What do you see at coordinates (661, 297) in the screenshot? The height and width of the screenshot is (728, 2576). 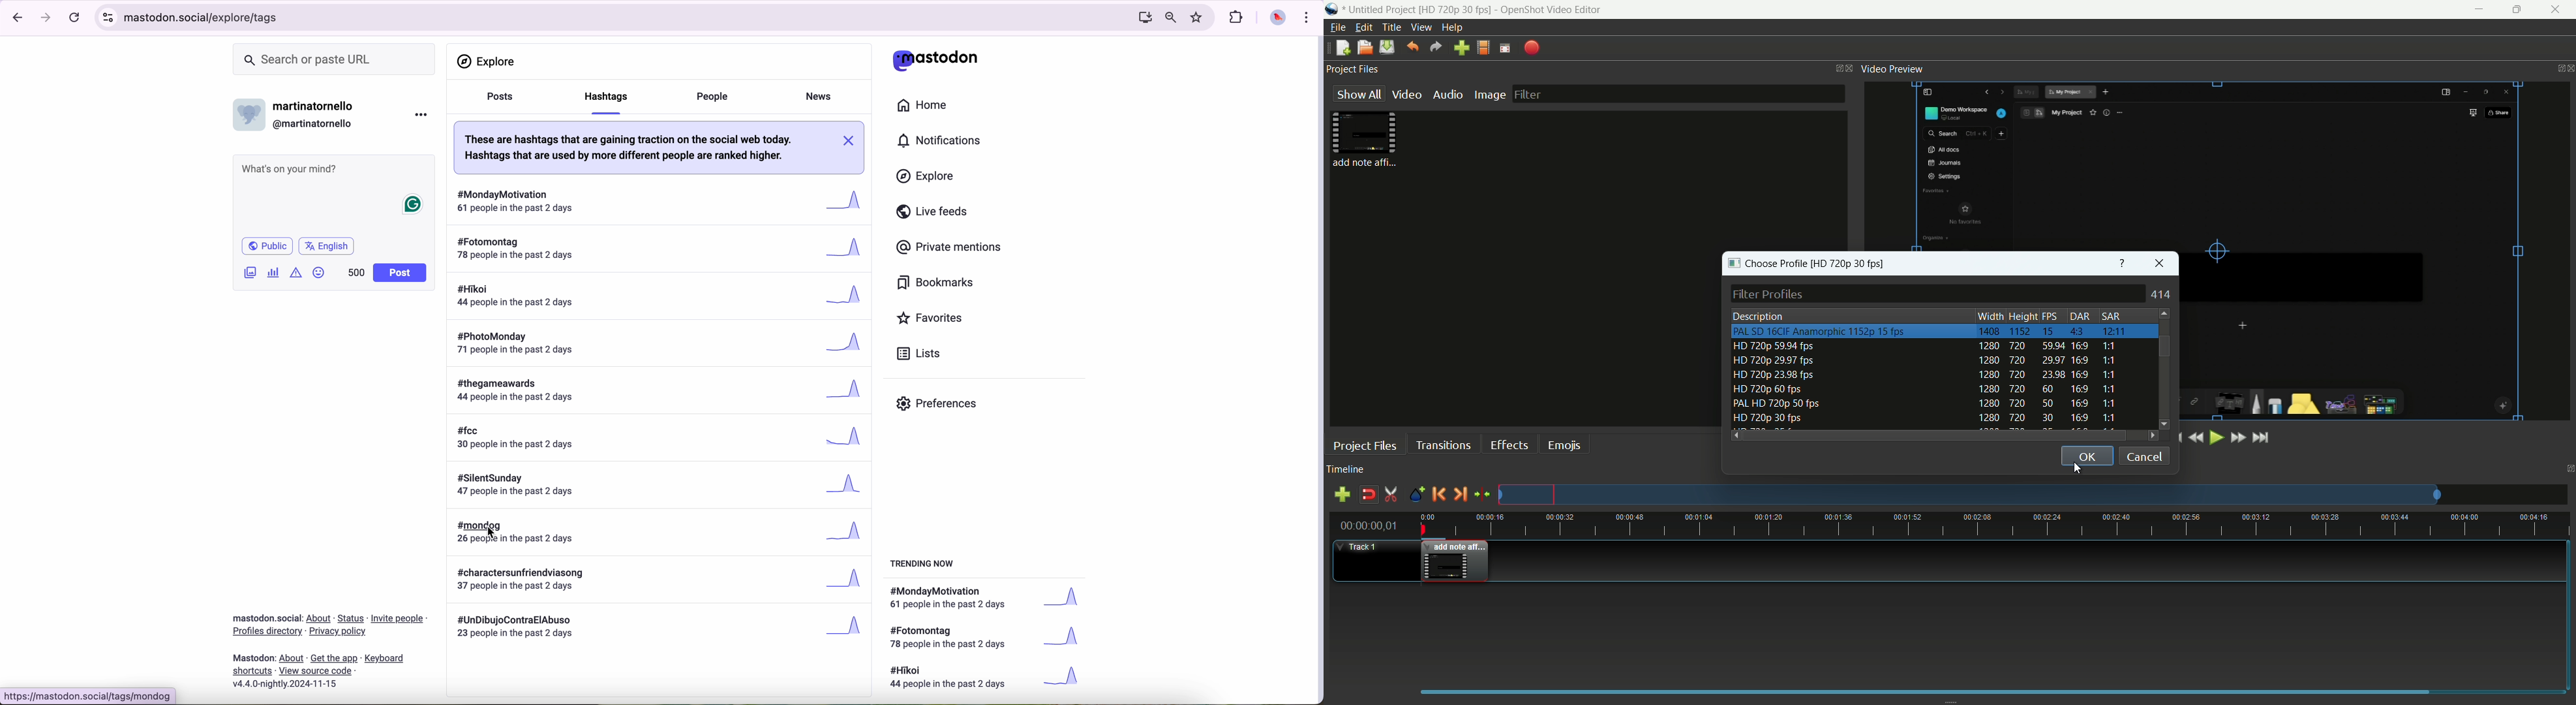 I see `#Hikoi` at bounding box center [661, 297].